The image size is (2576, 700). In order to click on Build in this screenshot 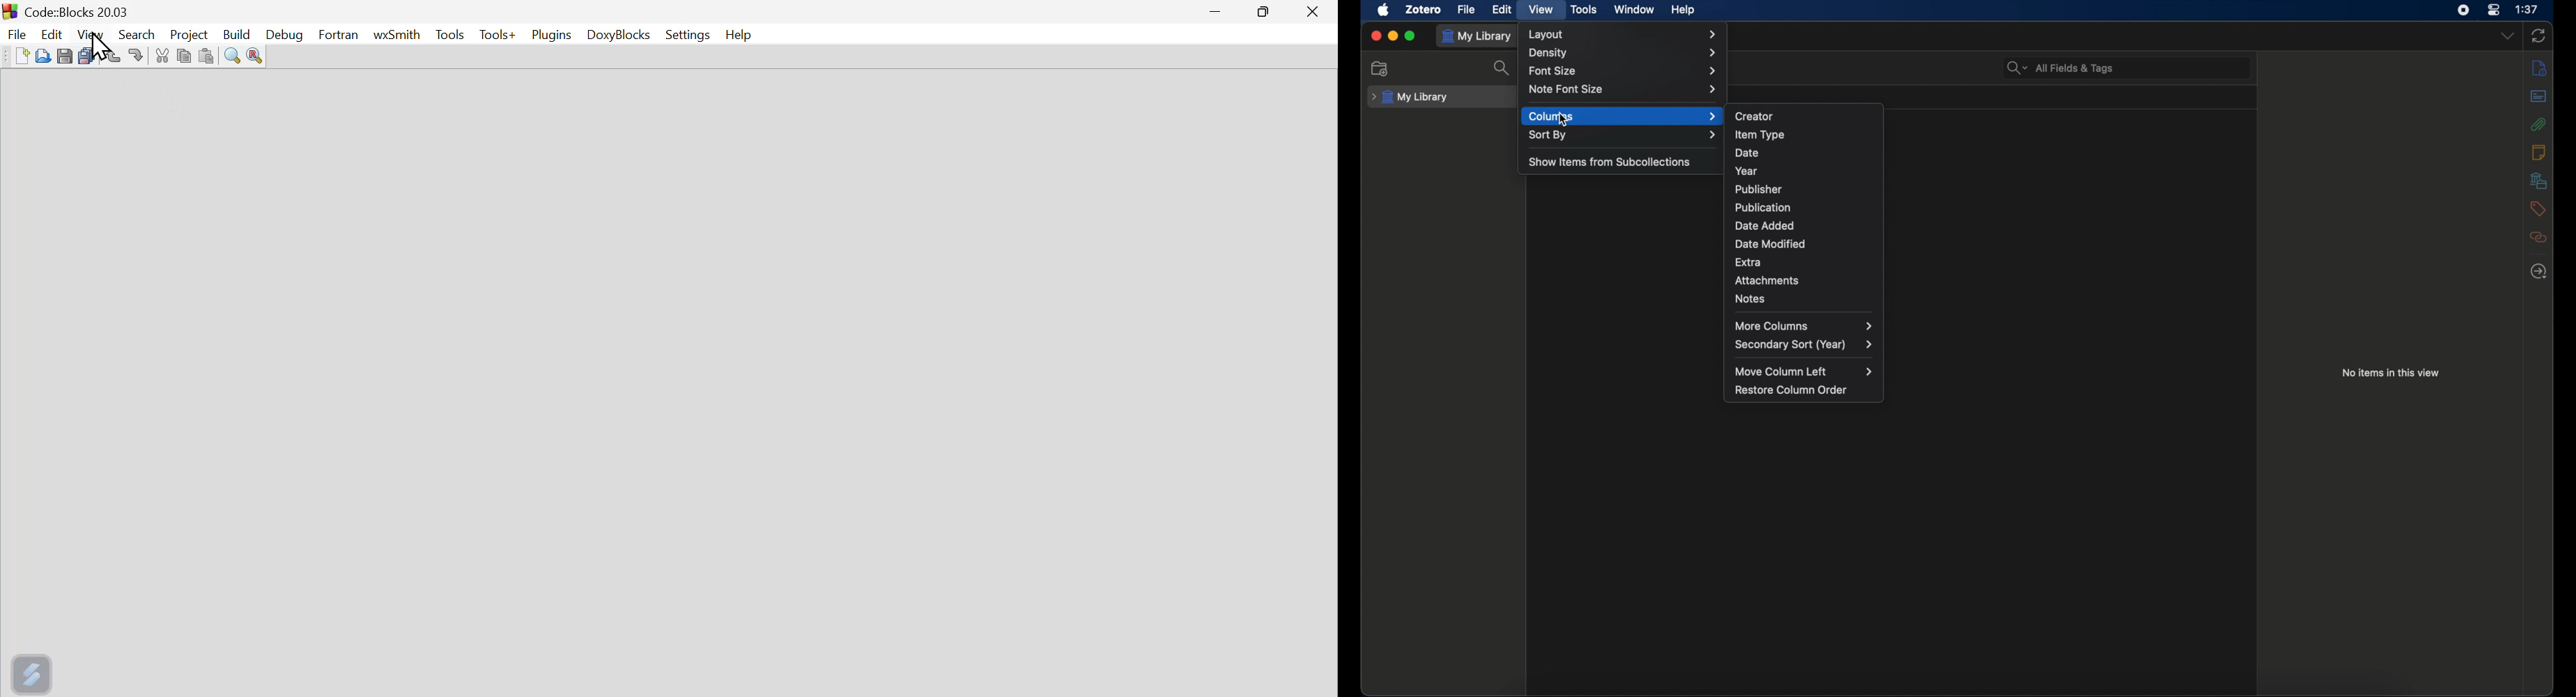, I will do `click(240, 31)`.